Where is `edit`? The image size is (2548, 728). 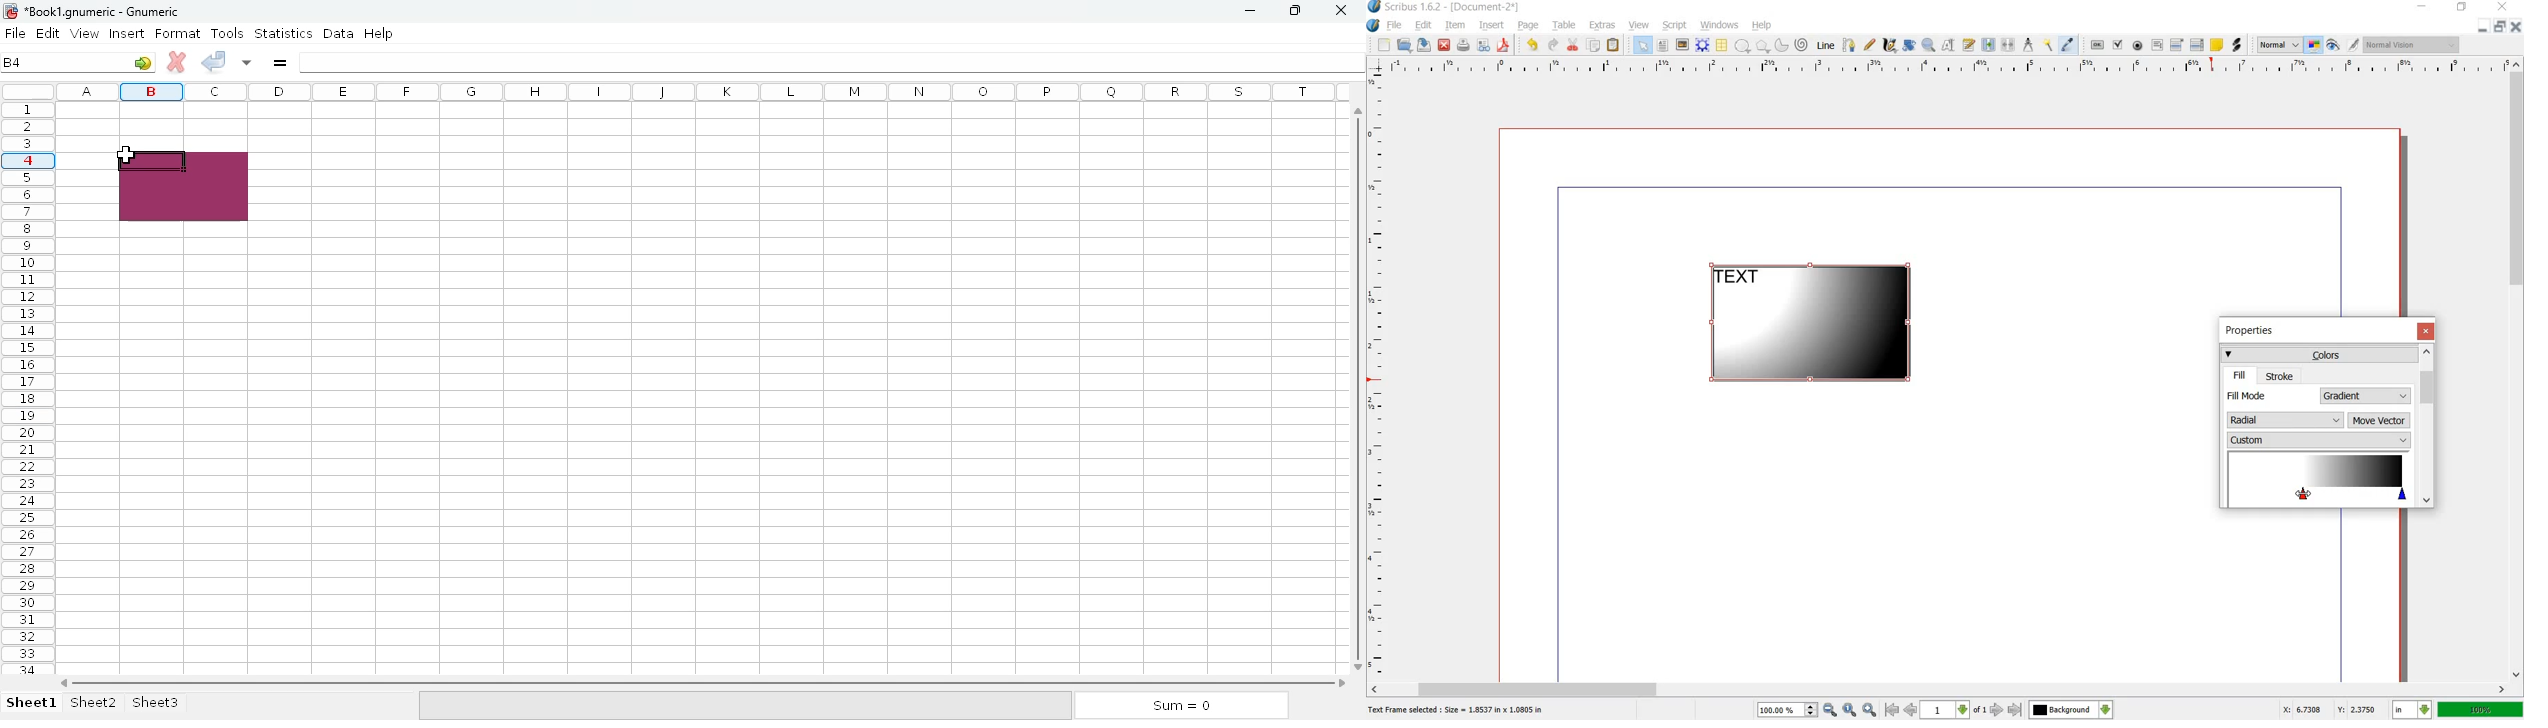 edit is located at coordinates (1424, 26).